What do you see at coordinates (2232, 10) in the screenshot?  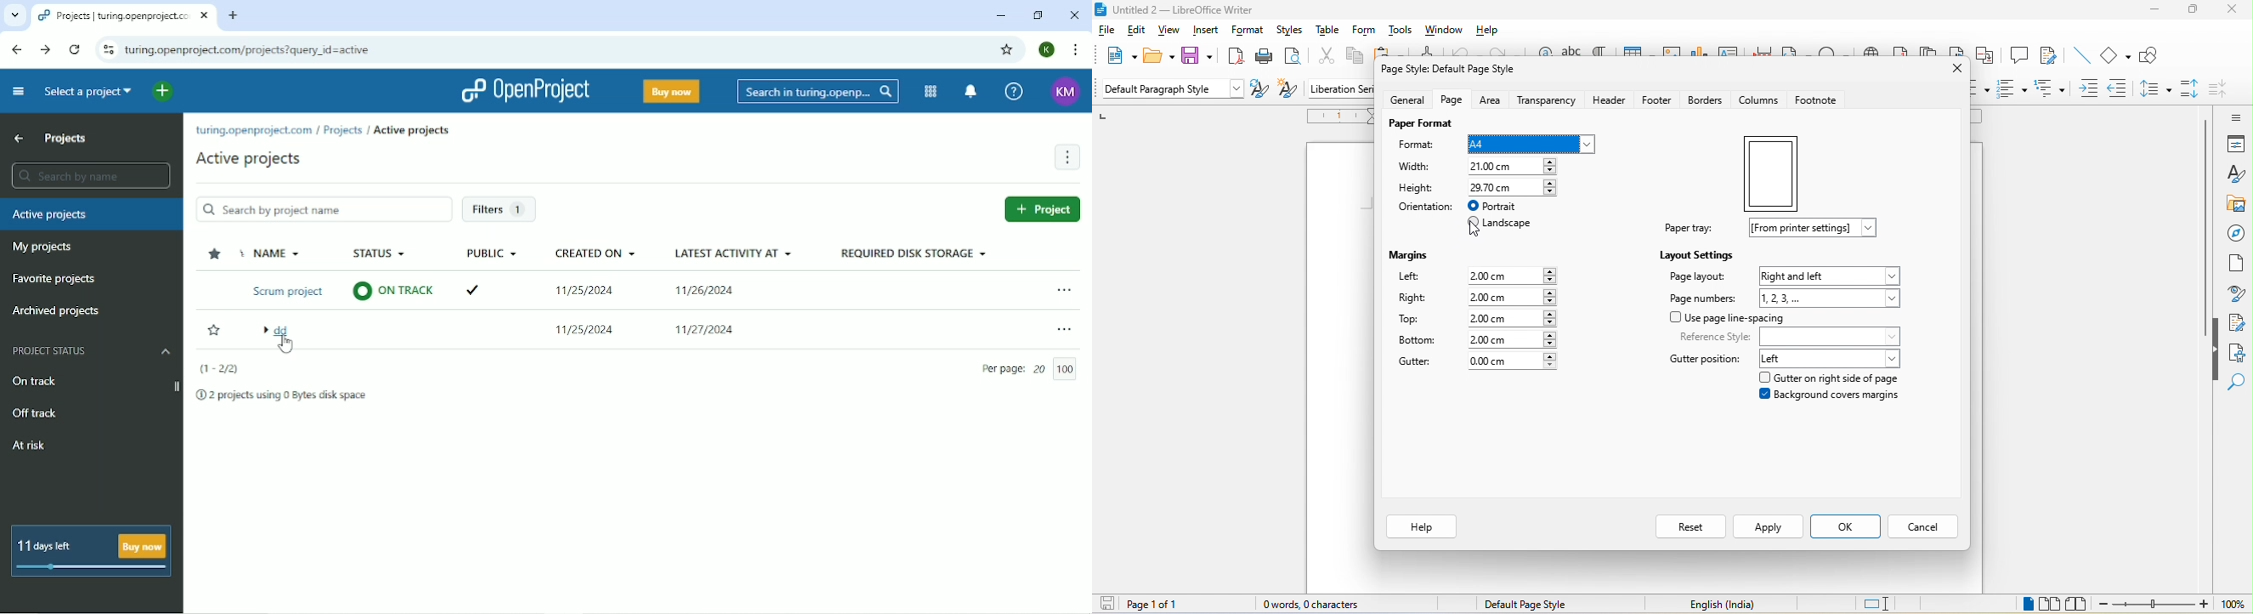 I see `close` at bounding box center [2232, 10].